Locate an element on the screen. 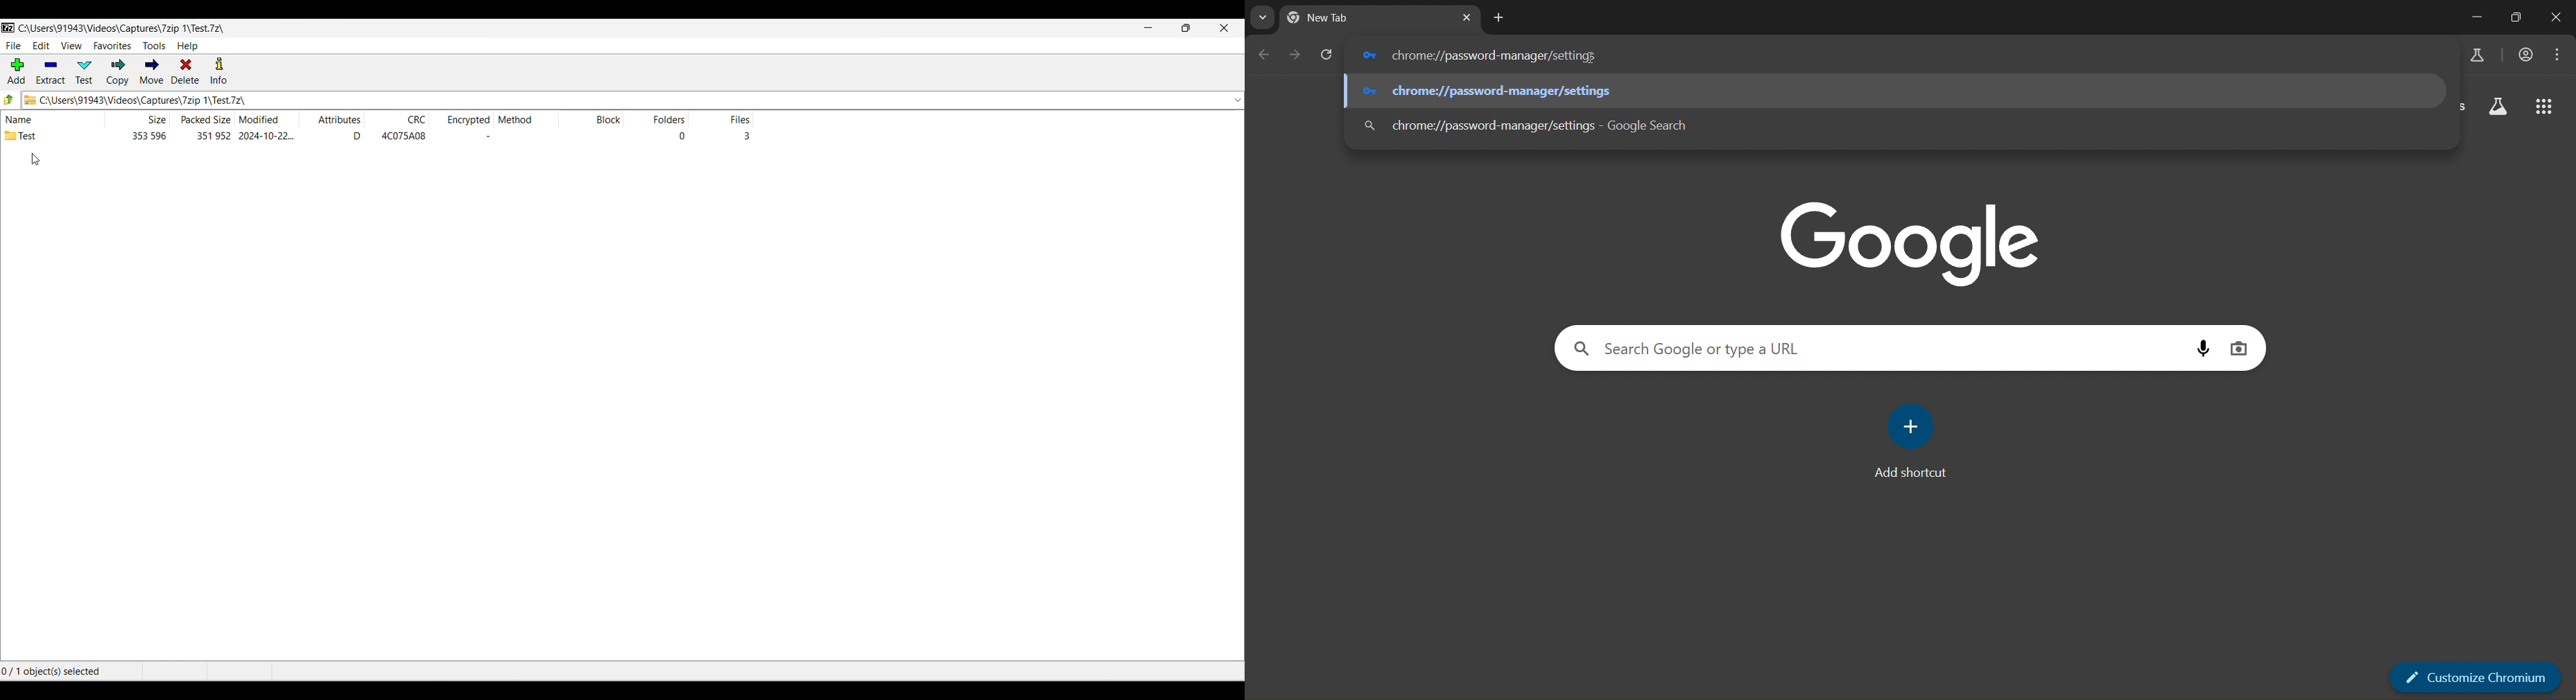 The height and width of the screenshot is (700, 2576). Move is located at coordinates (151, 71).